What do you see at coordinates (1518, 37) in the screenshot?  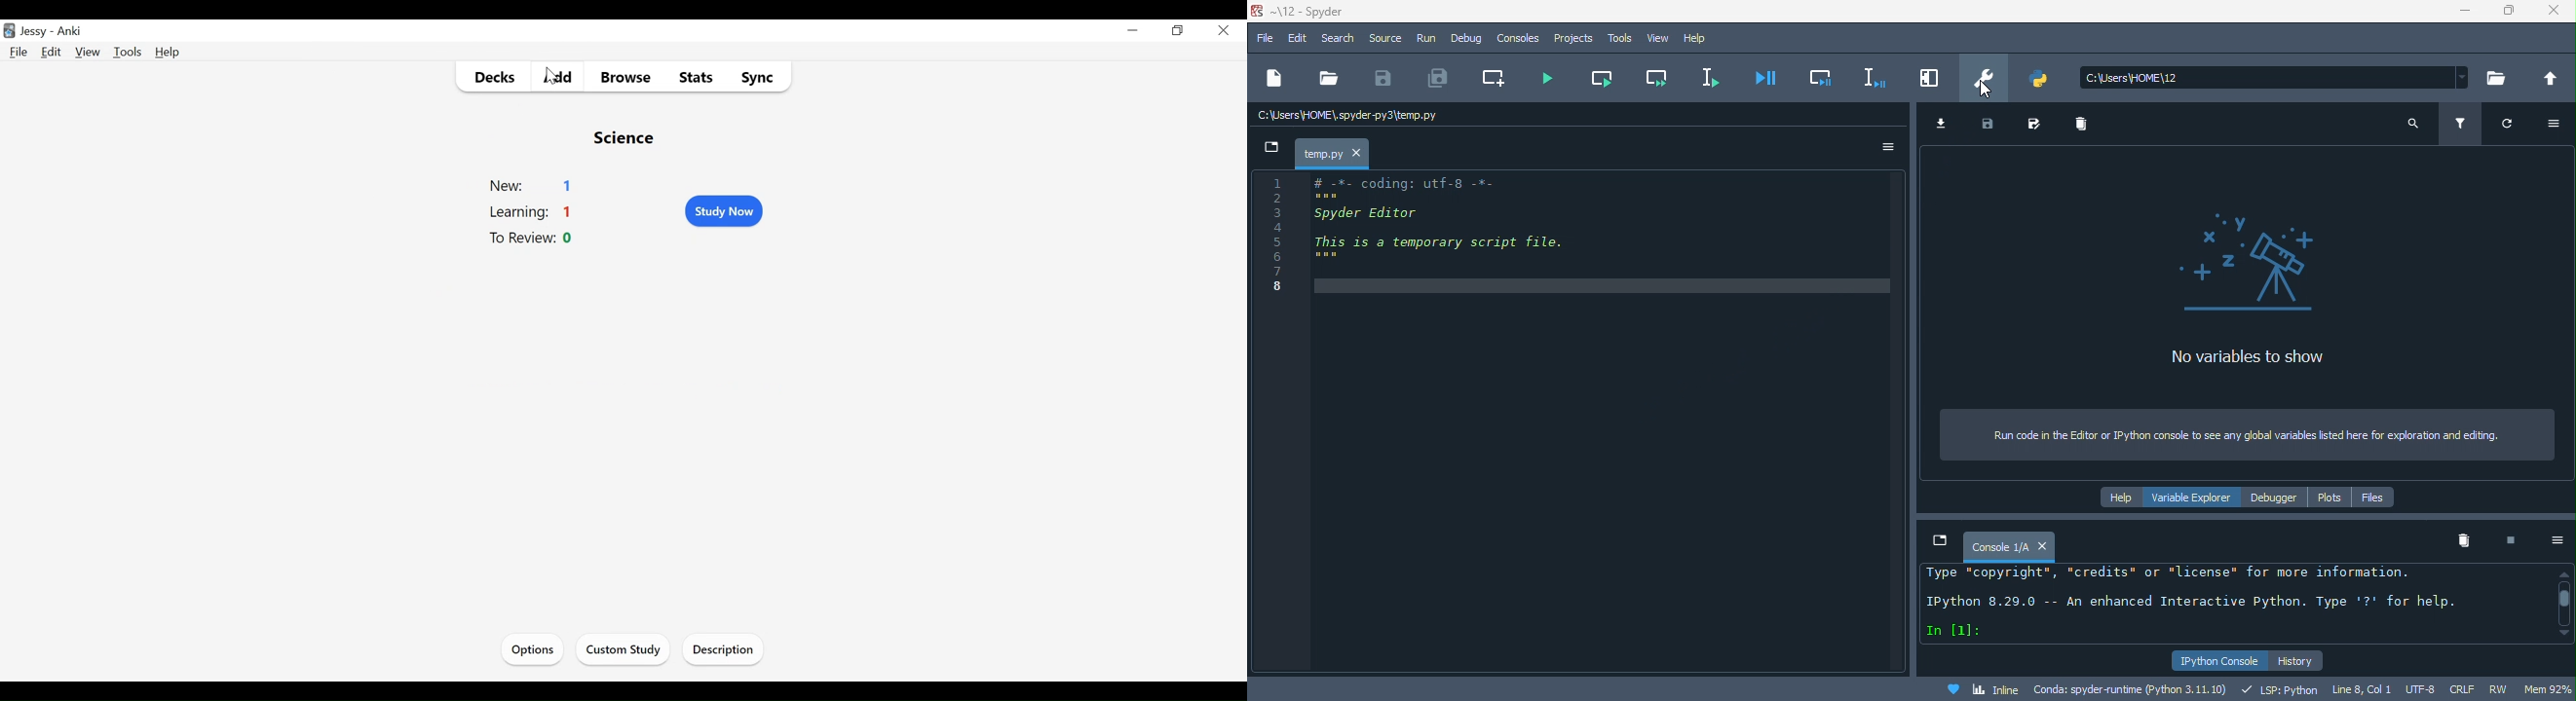 I see `console` at bounding box center [1518, 37].